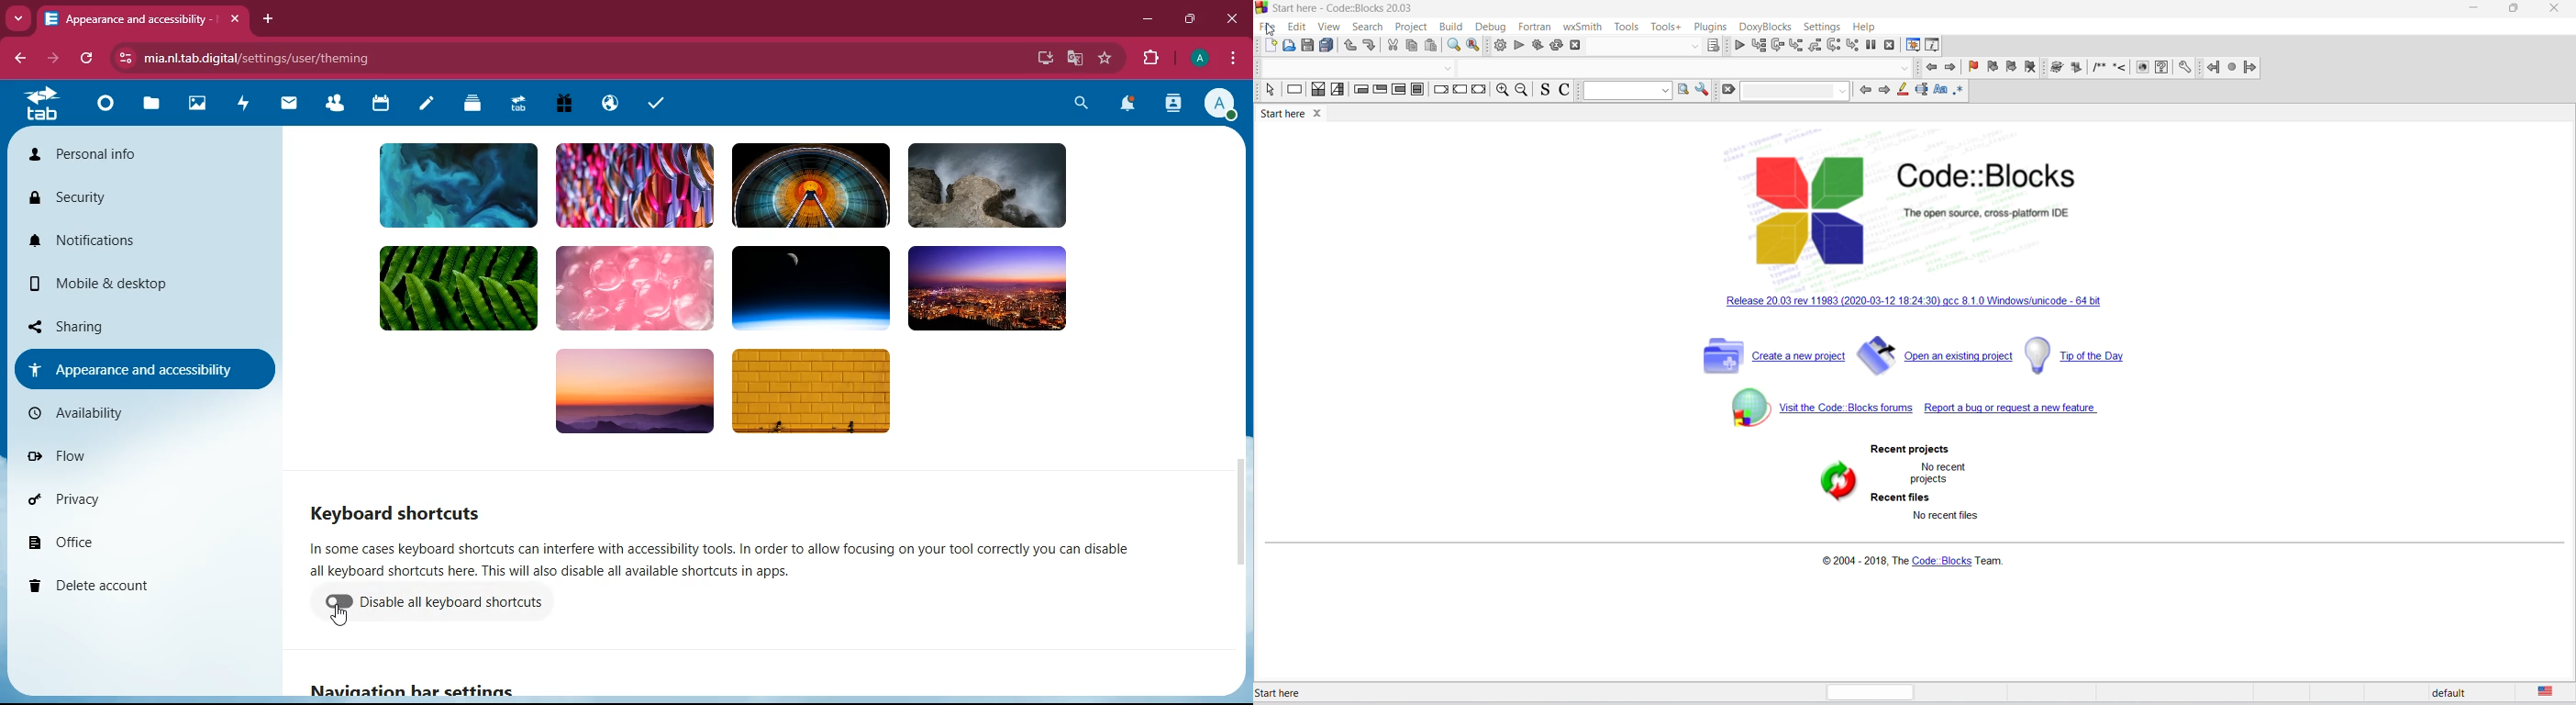  Describe the element at coordinates (1127, 105) in the screenshot. I see `notifications` at that location.